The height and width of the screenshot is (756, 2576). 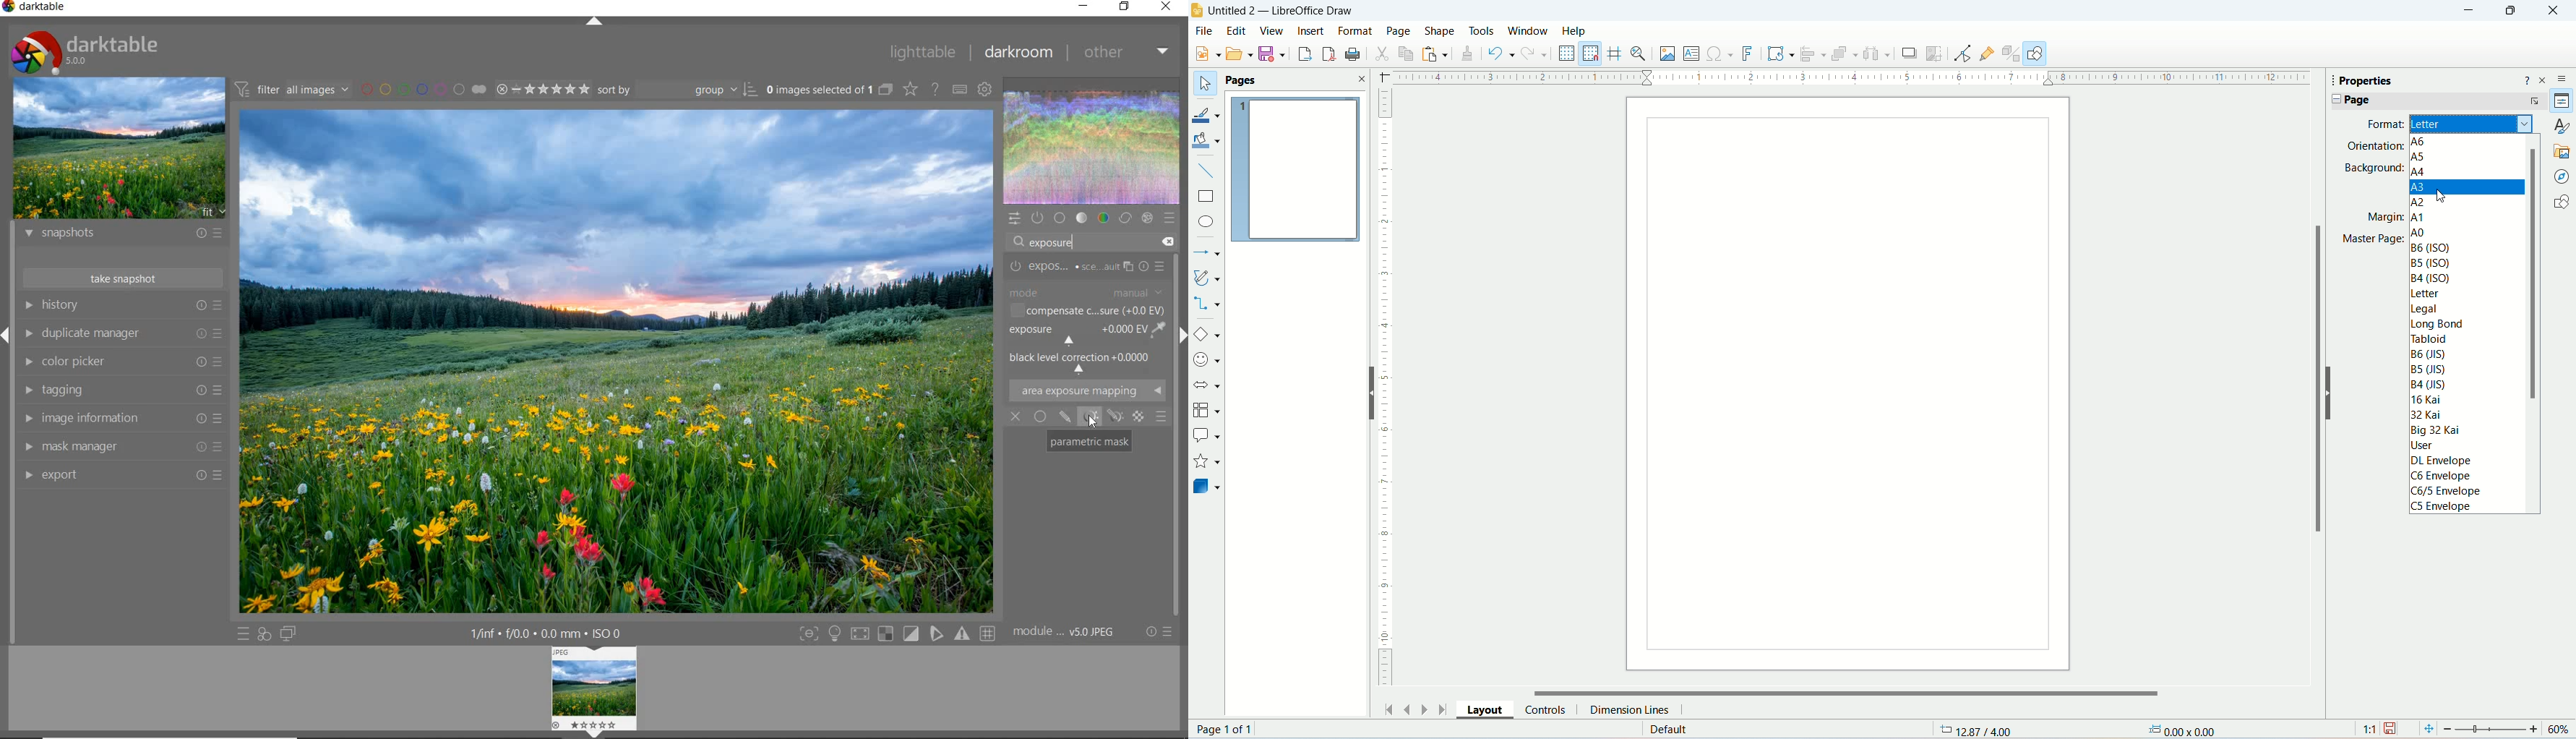 I want to click on fit page to current window, so click(x=2427, y=729).